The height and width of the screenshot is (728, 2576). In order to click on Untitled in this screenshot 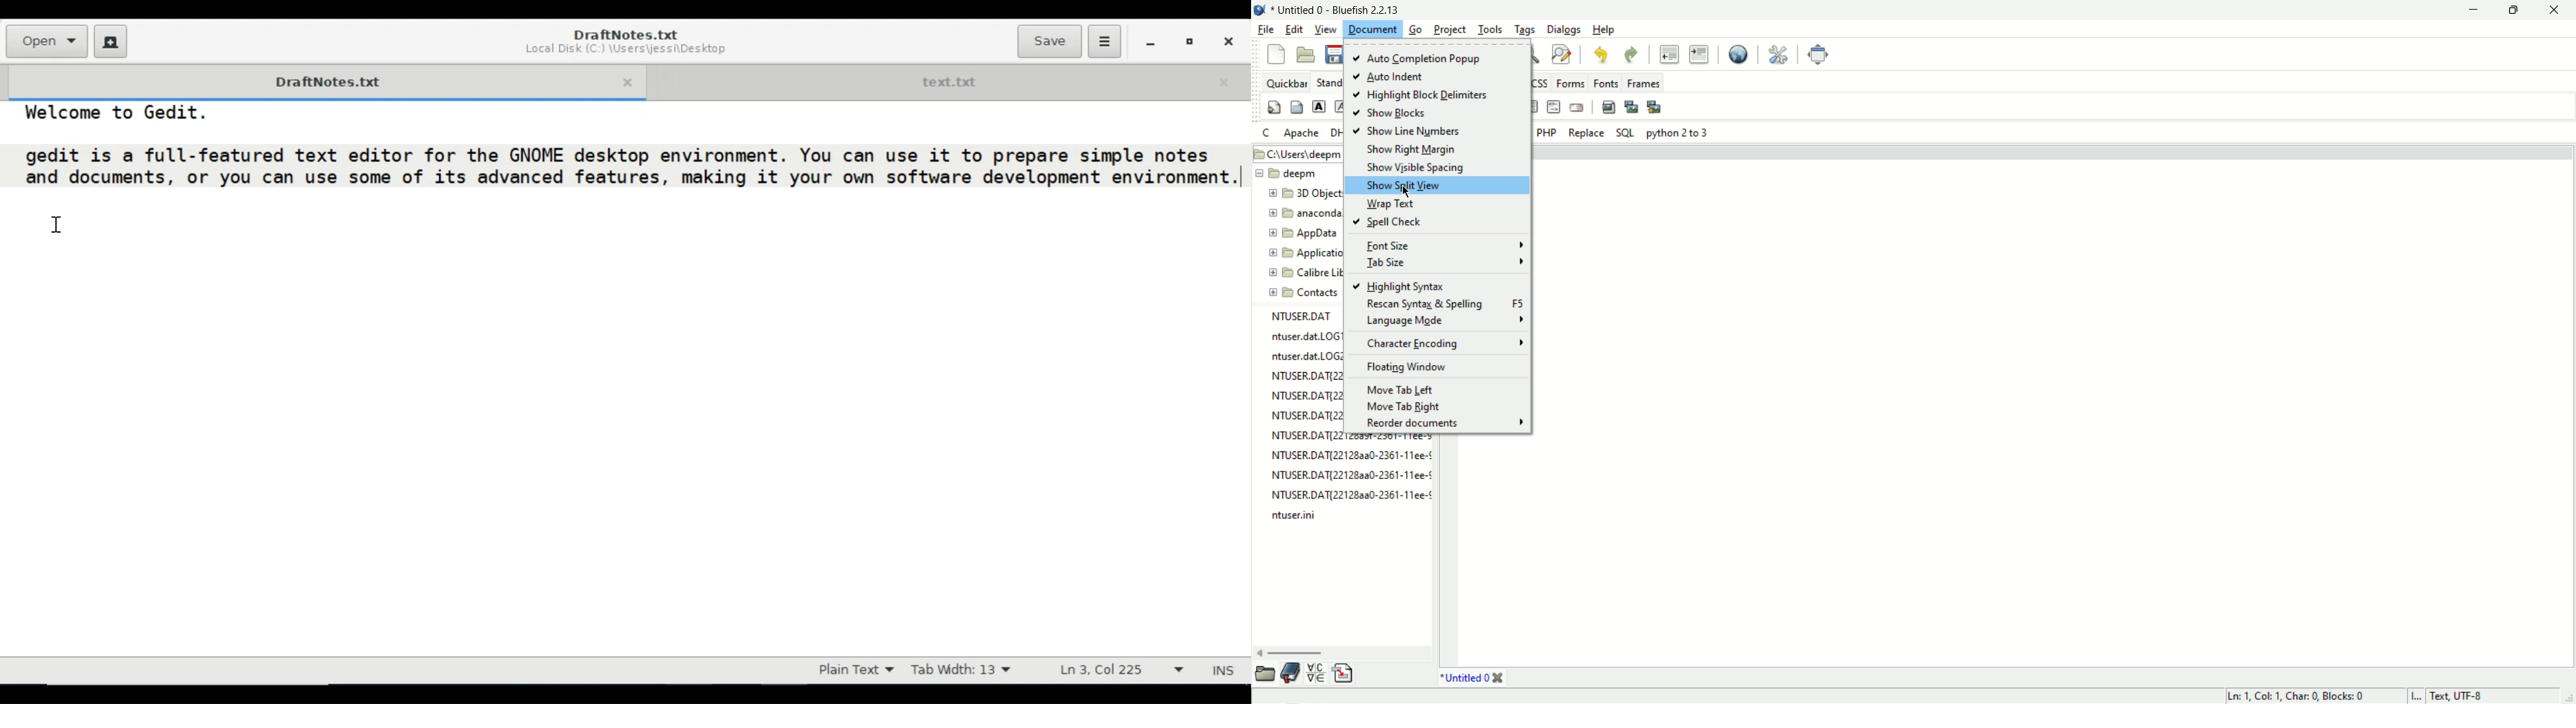, I will do `click(1464, 678)`.